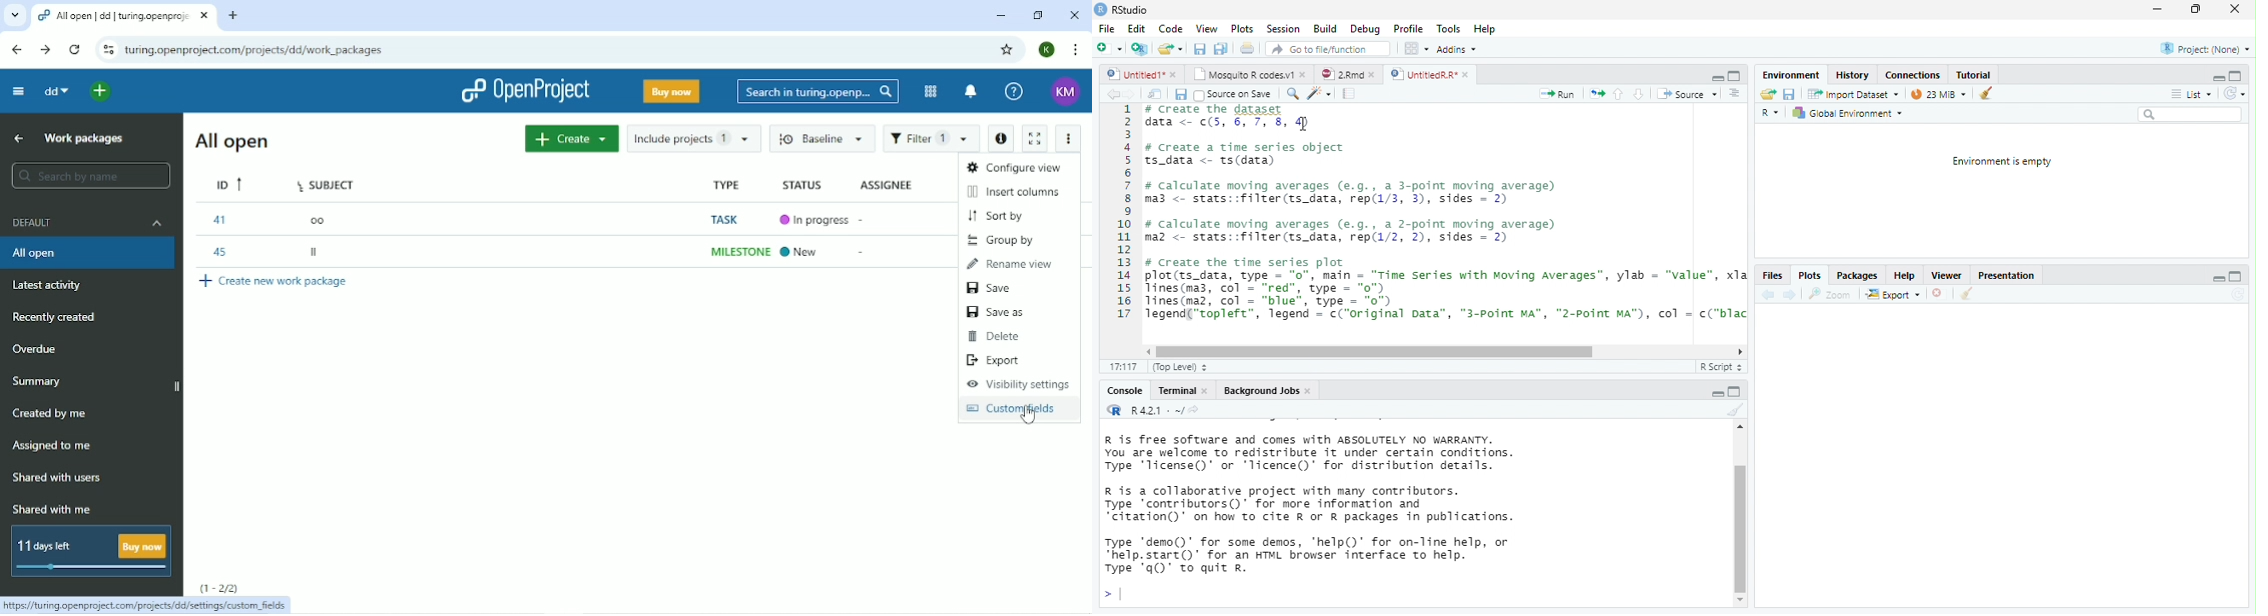 This screenshot has height=616, width=2268. What do you see at coordinates (1808, 277) in the screenshot?
I see `Plots` at bounding box center [1808, 277].